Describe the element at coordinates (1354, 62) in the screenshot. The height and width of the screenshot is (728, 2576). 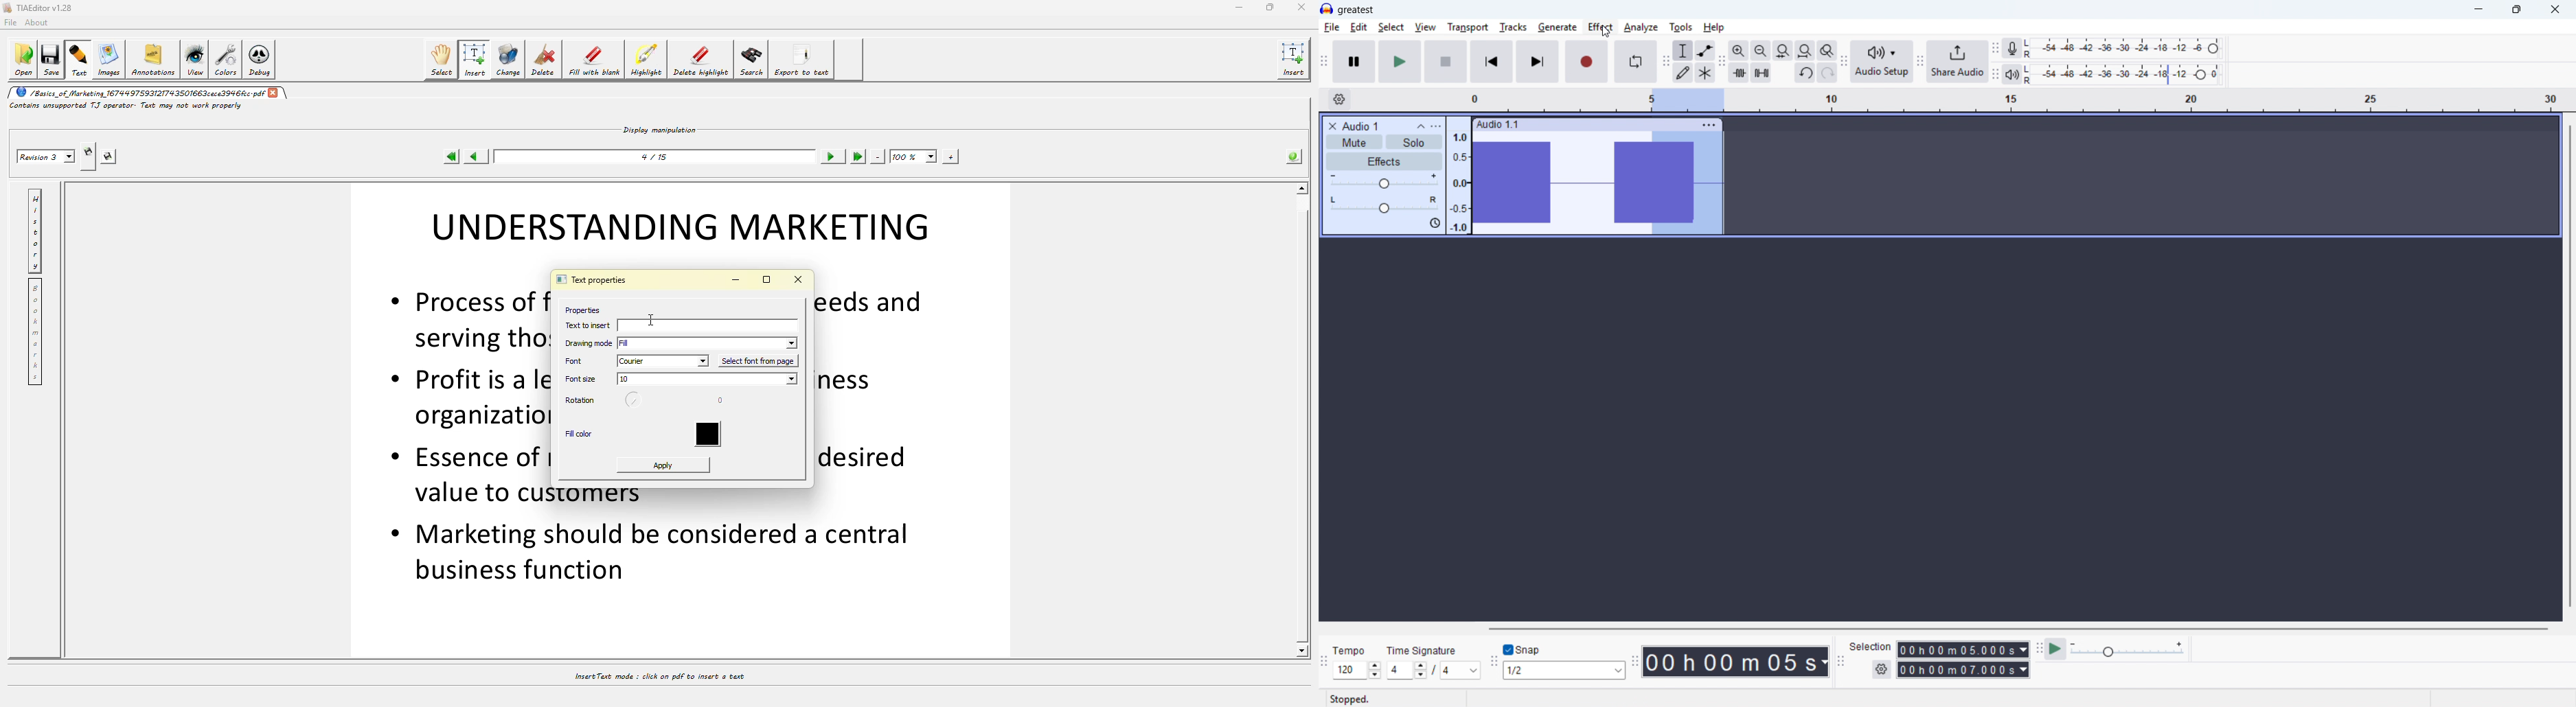
I see `Pause ` at that location.